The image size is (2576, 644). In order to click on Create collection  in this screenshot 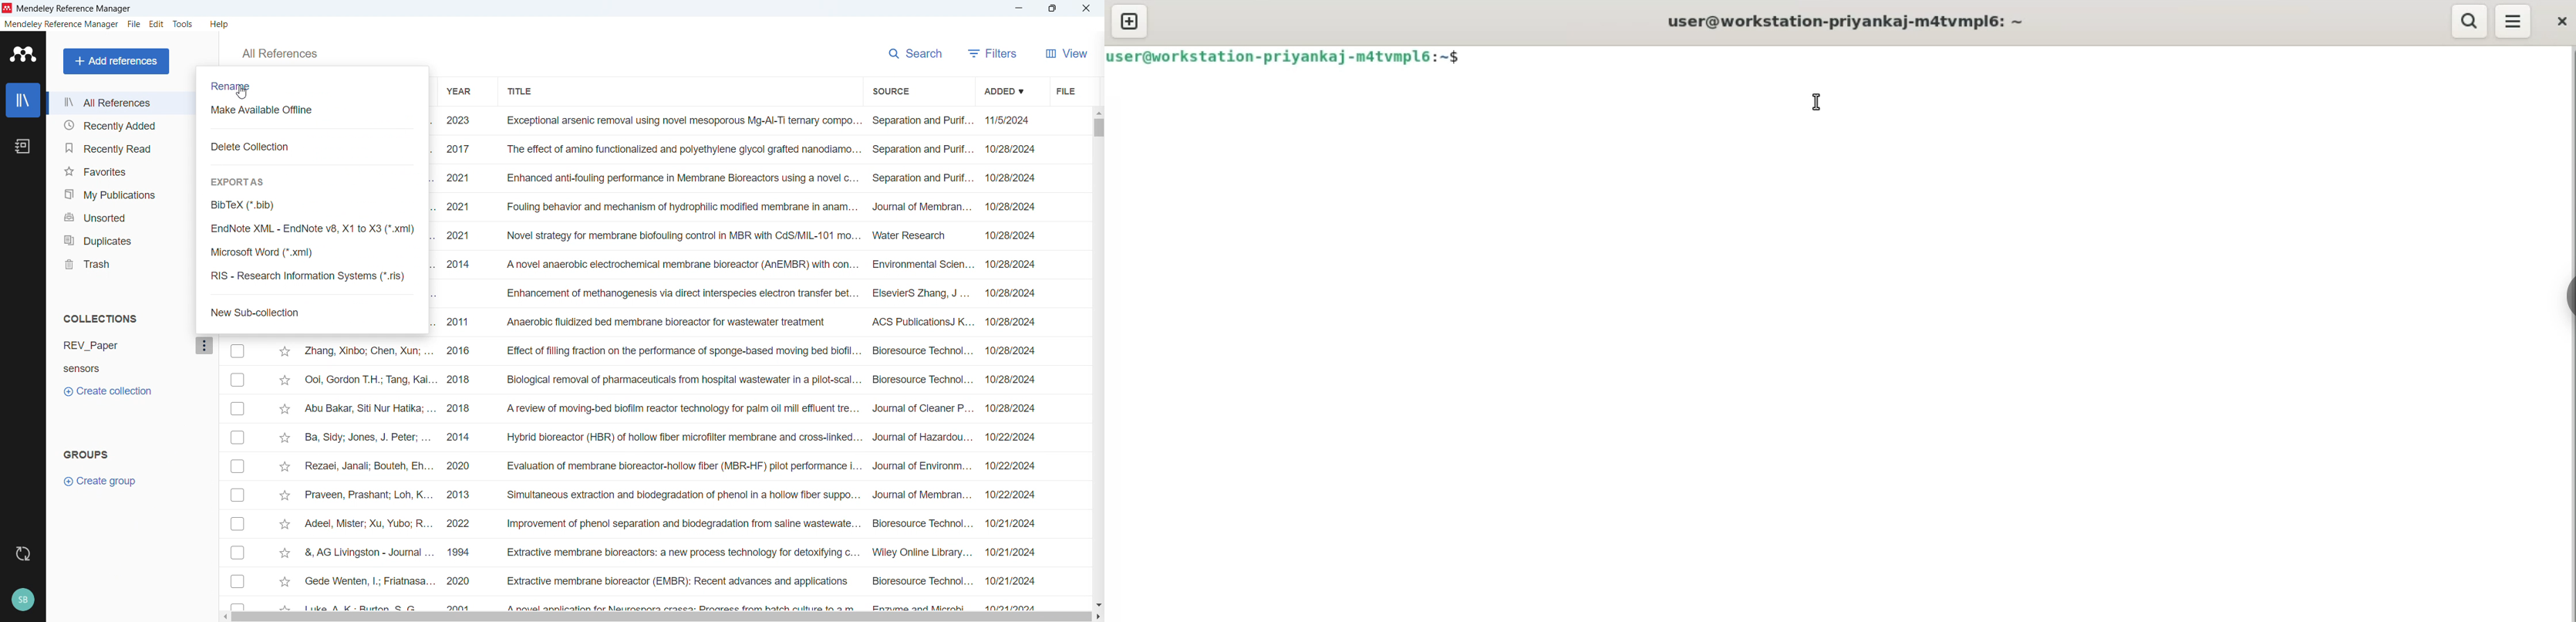, I will do `click(107, 392)`.